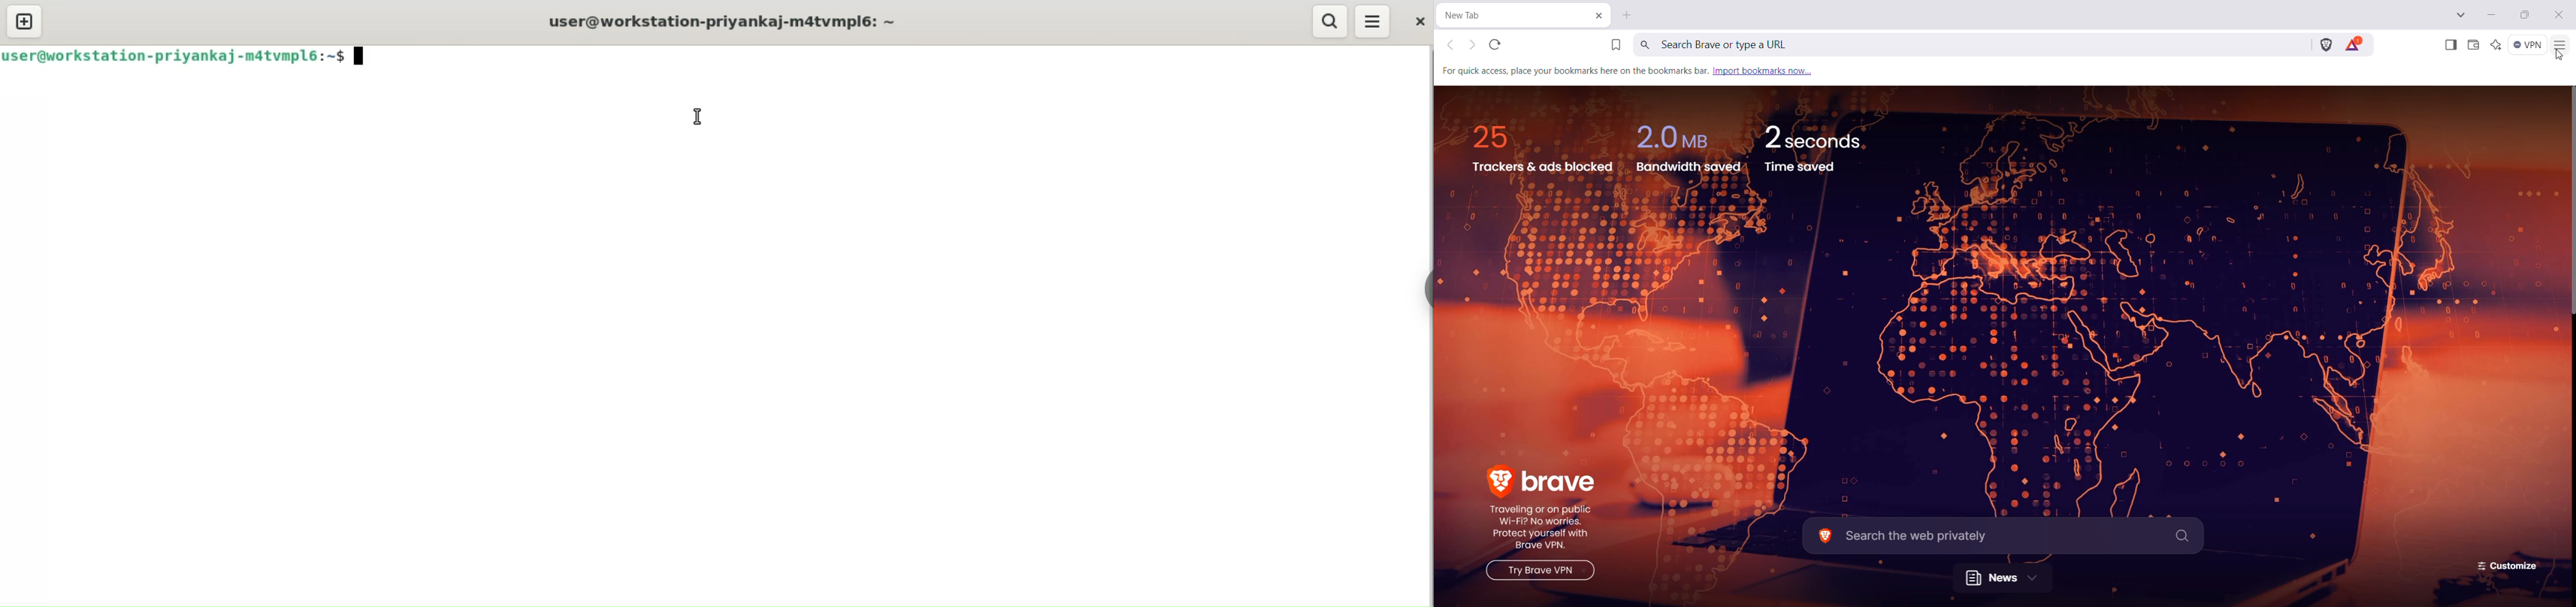 This screenshot has width=2576, height=616. Describe the element at coordinates (1329, 22) in the screenshot. I see `search` at that location.